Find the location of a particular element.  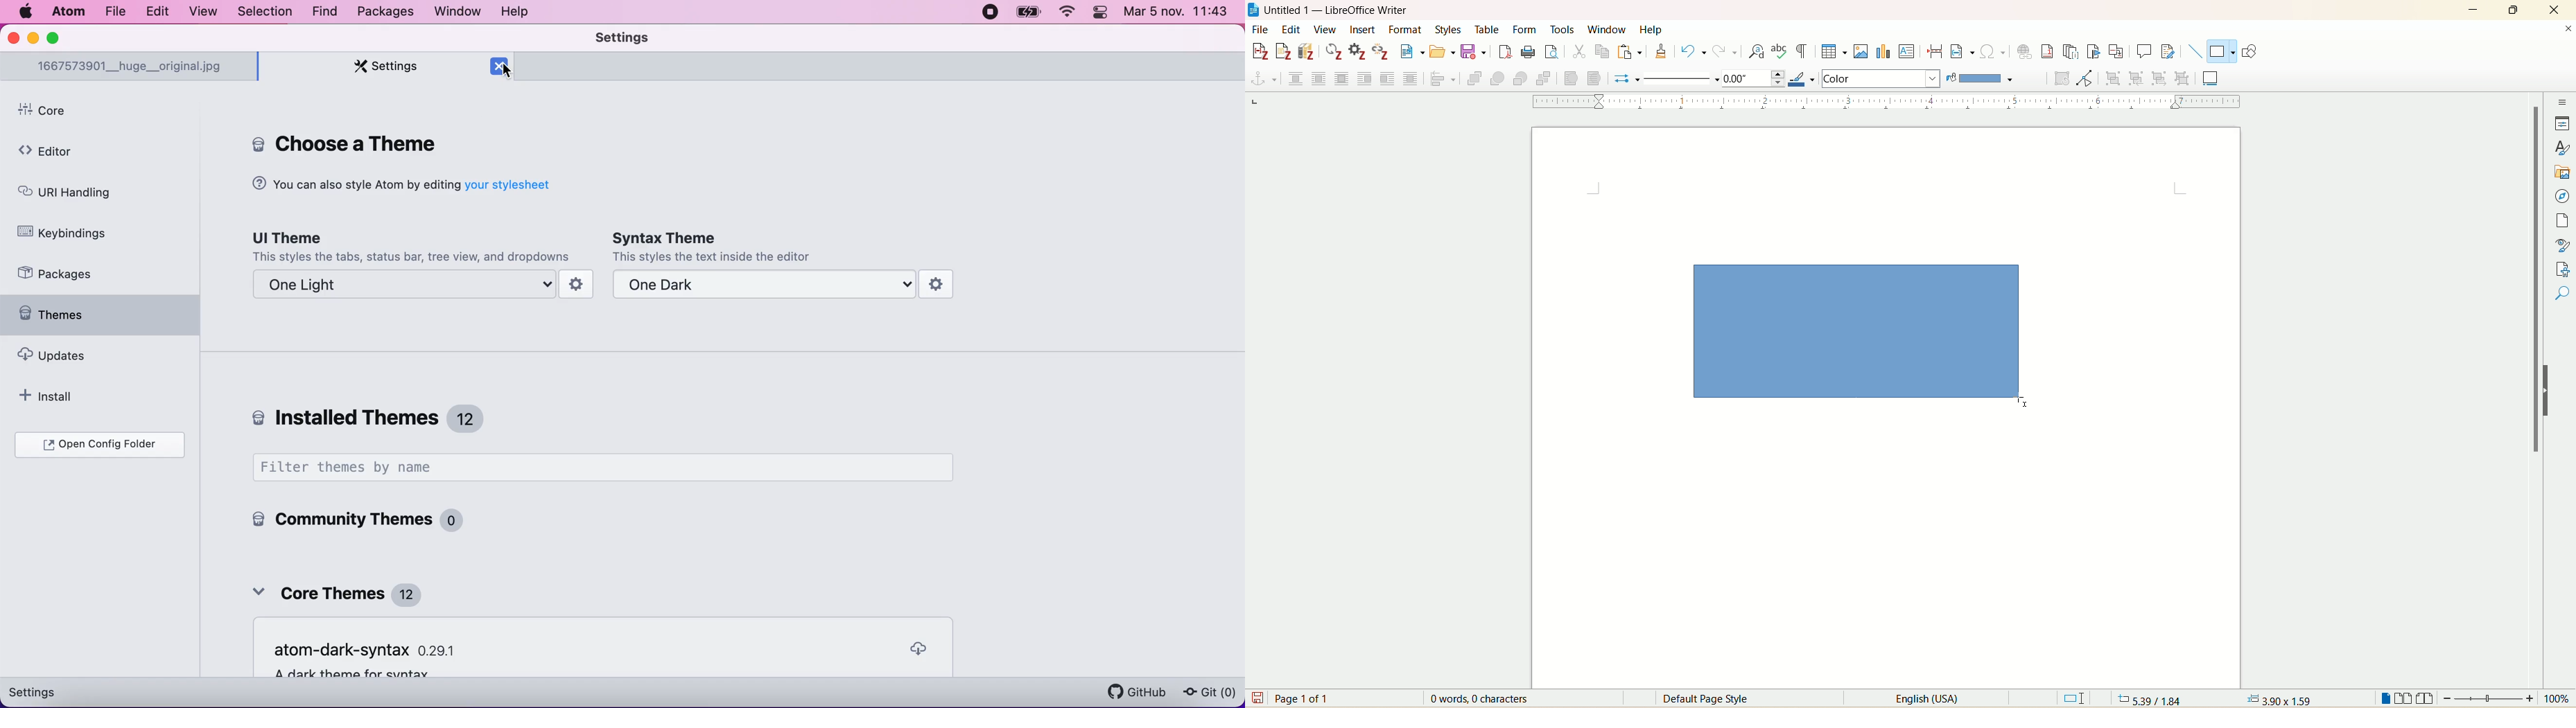

cursor is located at coordinates (503, 68).